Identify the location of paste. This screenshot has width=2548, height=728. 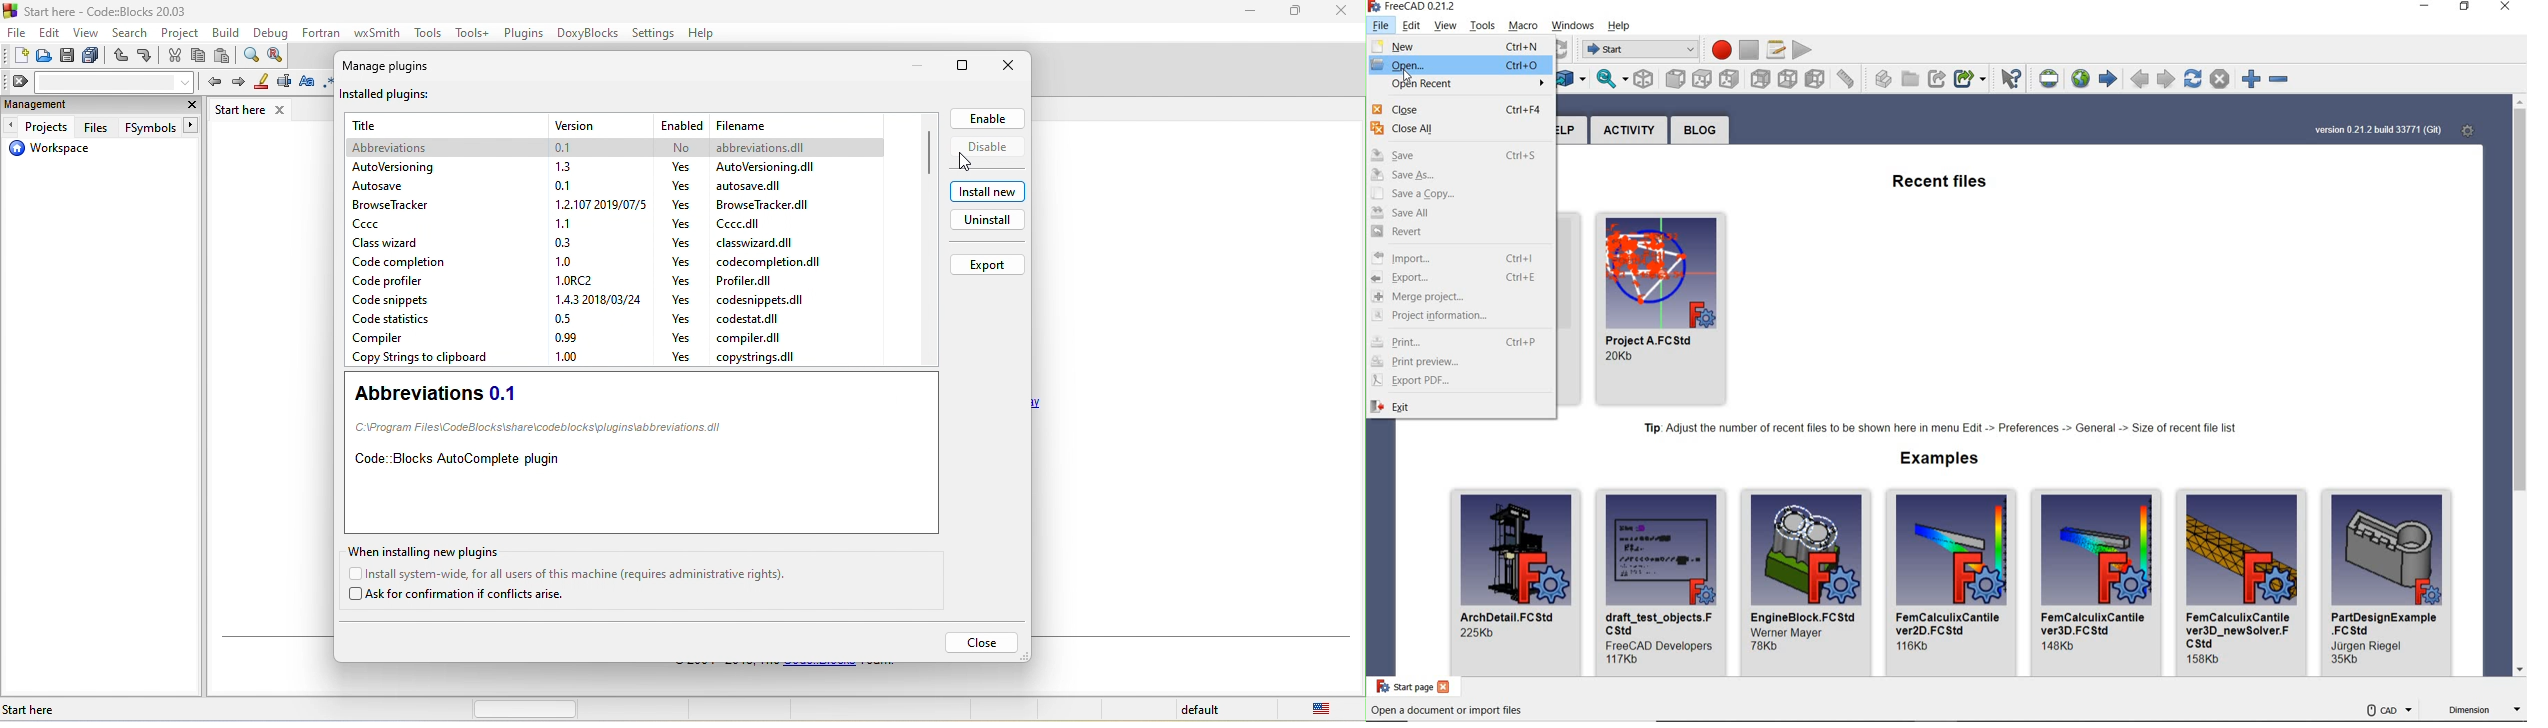
(226, 56).